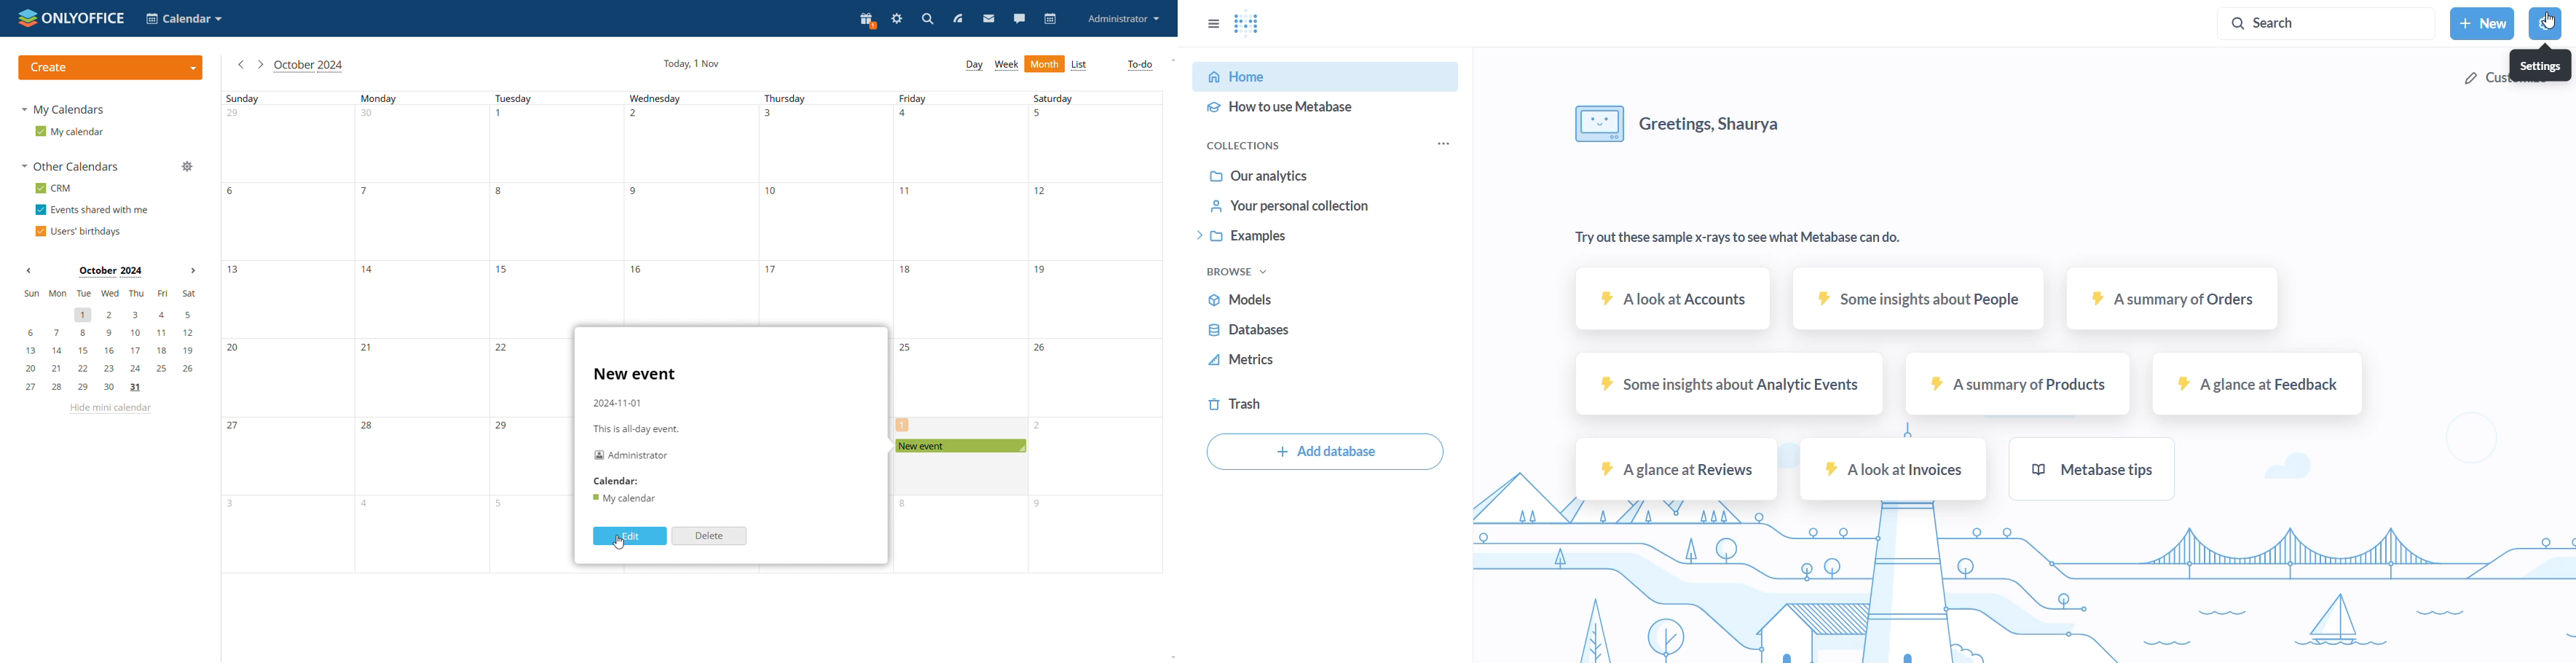 The height and width of the screenshot is (672, 2576). What do you see at coordinates (2160, 301) in the screenshot?
I see `A summary of Orders sample` at bounding box center [2160, 301].